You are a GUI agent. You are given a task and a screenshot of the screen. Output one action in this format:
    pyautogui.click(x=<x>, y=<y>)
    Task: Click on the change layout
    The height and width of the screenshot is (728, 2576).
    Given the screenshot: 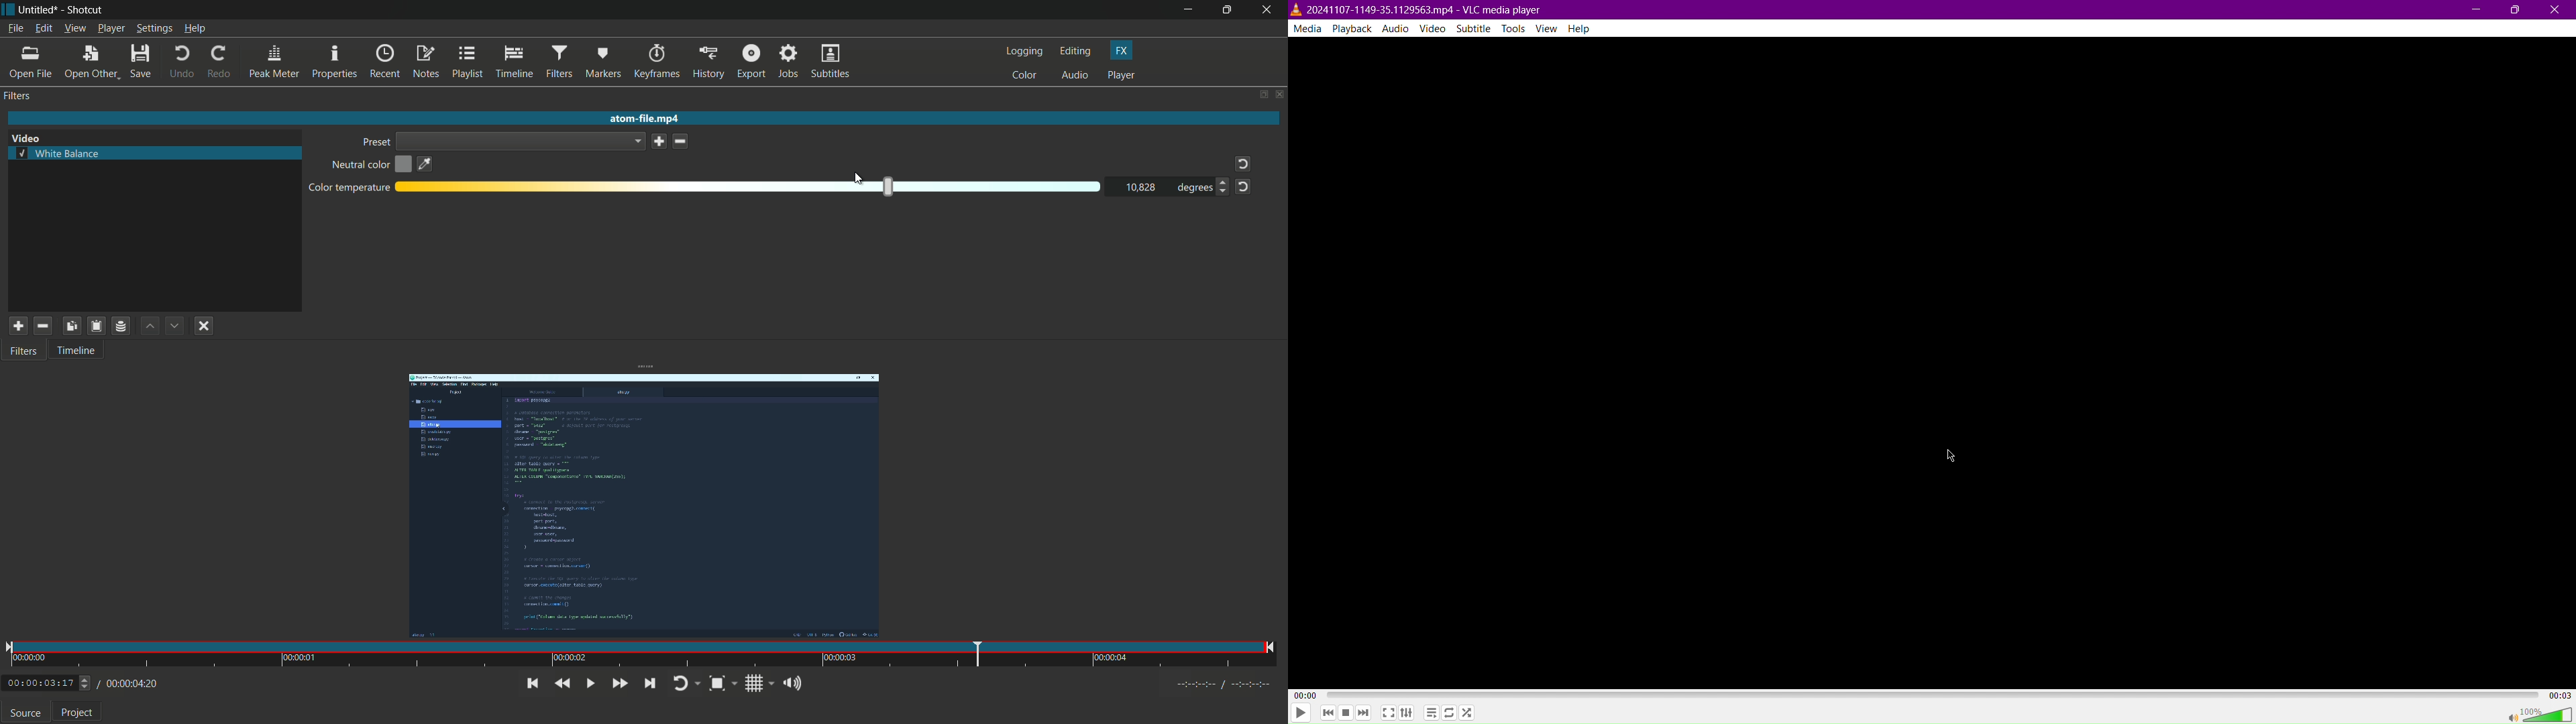 What is the action you would take?
    pyautogui.click(x=1263, y=95)
    